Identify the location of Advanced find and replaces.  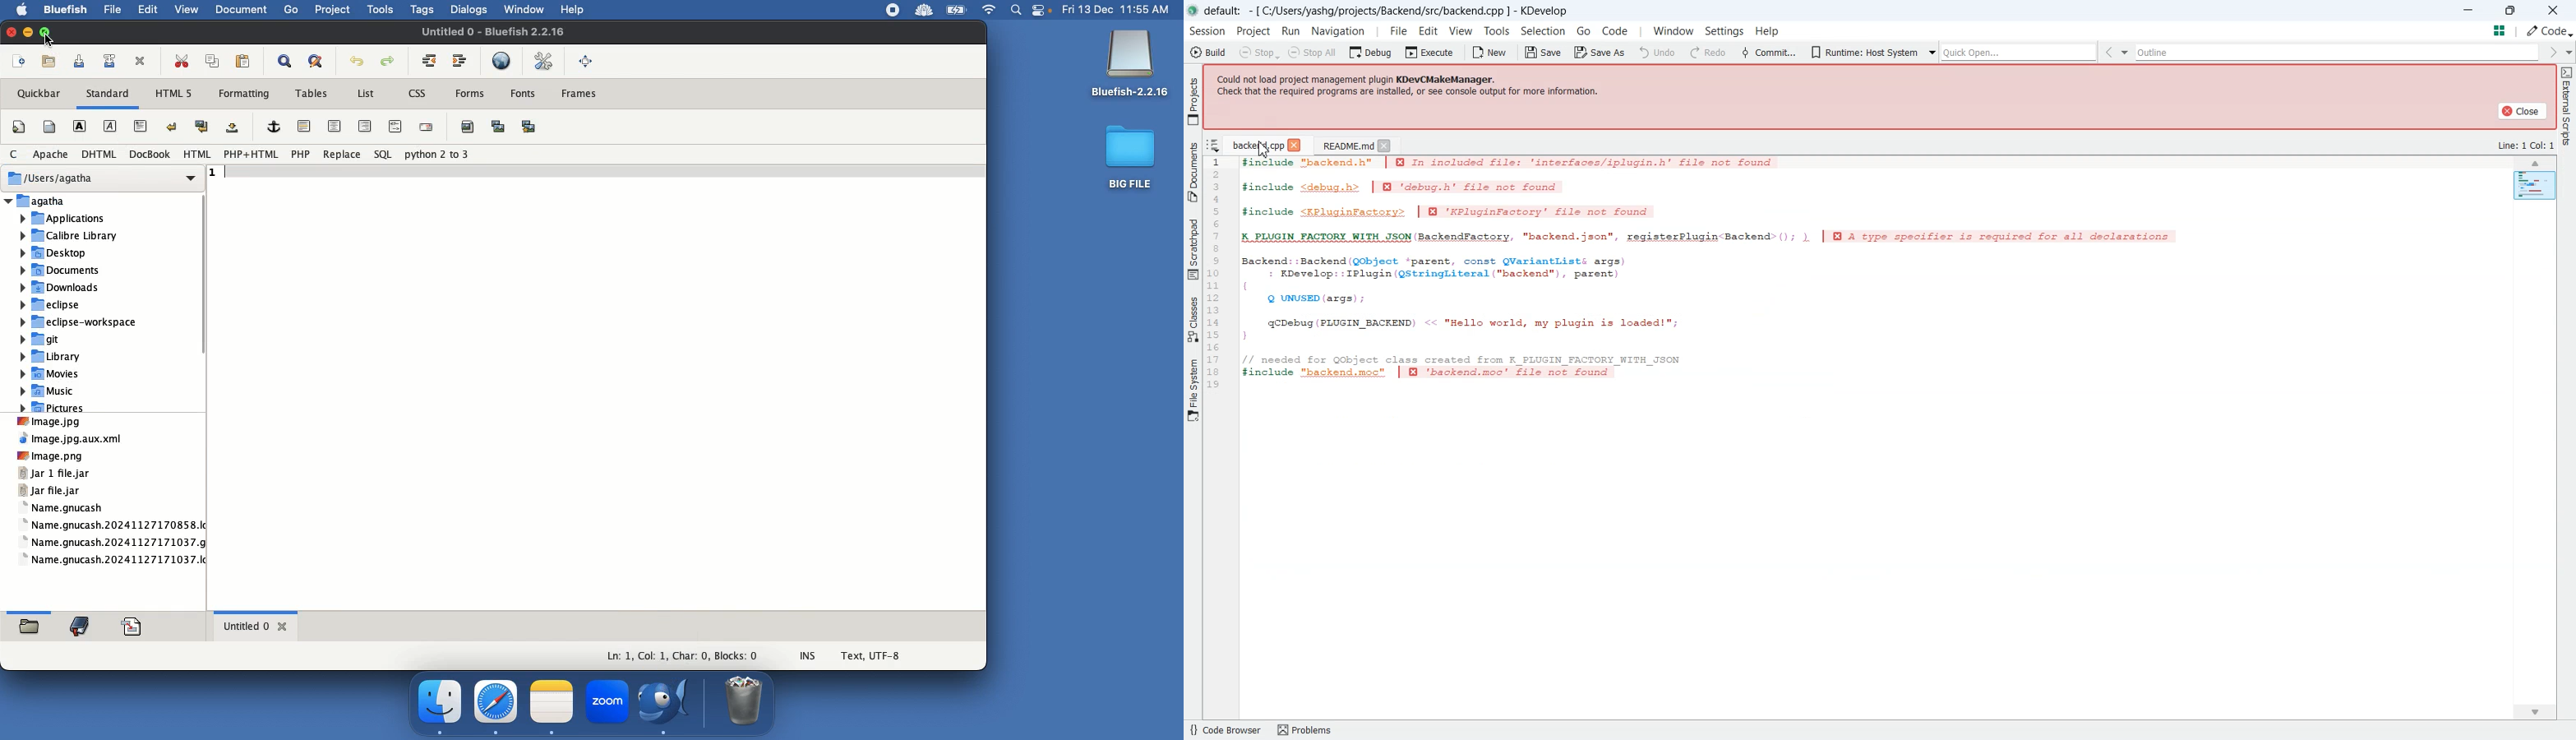
(317, 60).